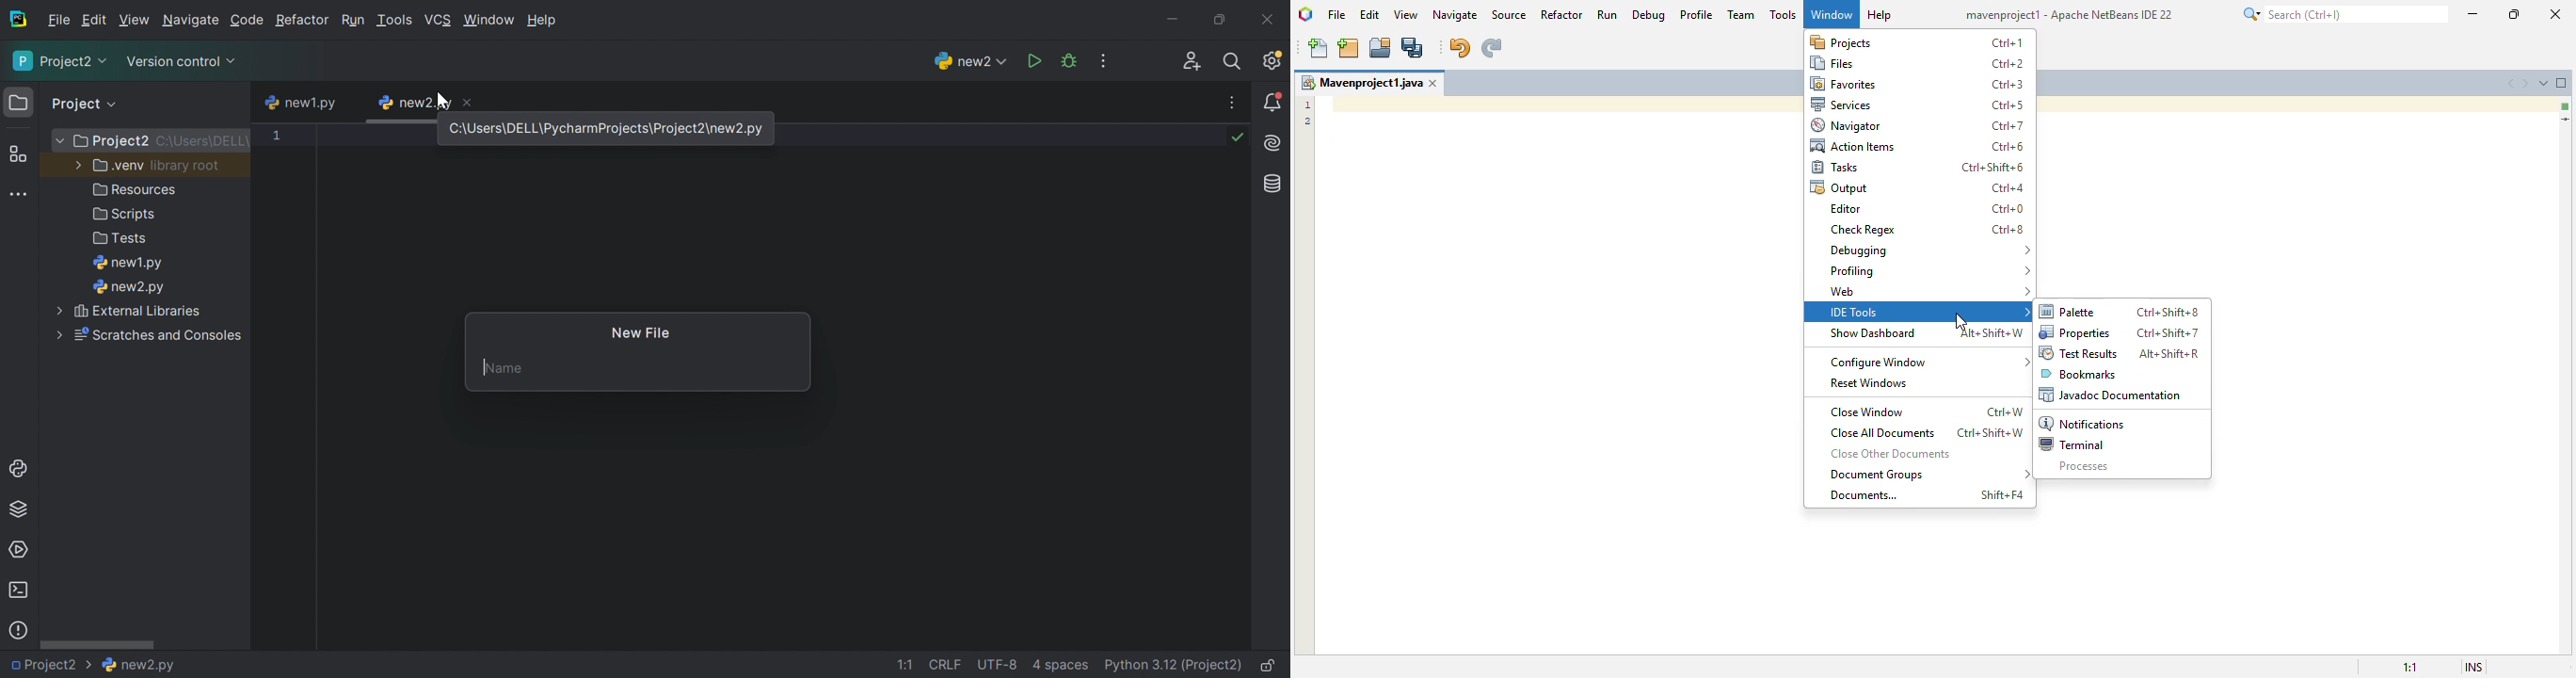  Describe the element at coordinates (1784, 14) in the screenshot. I see `tools` at that location.